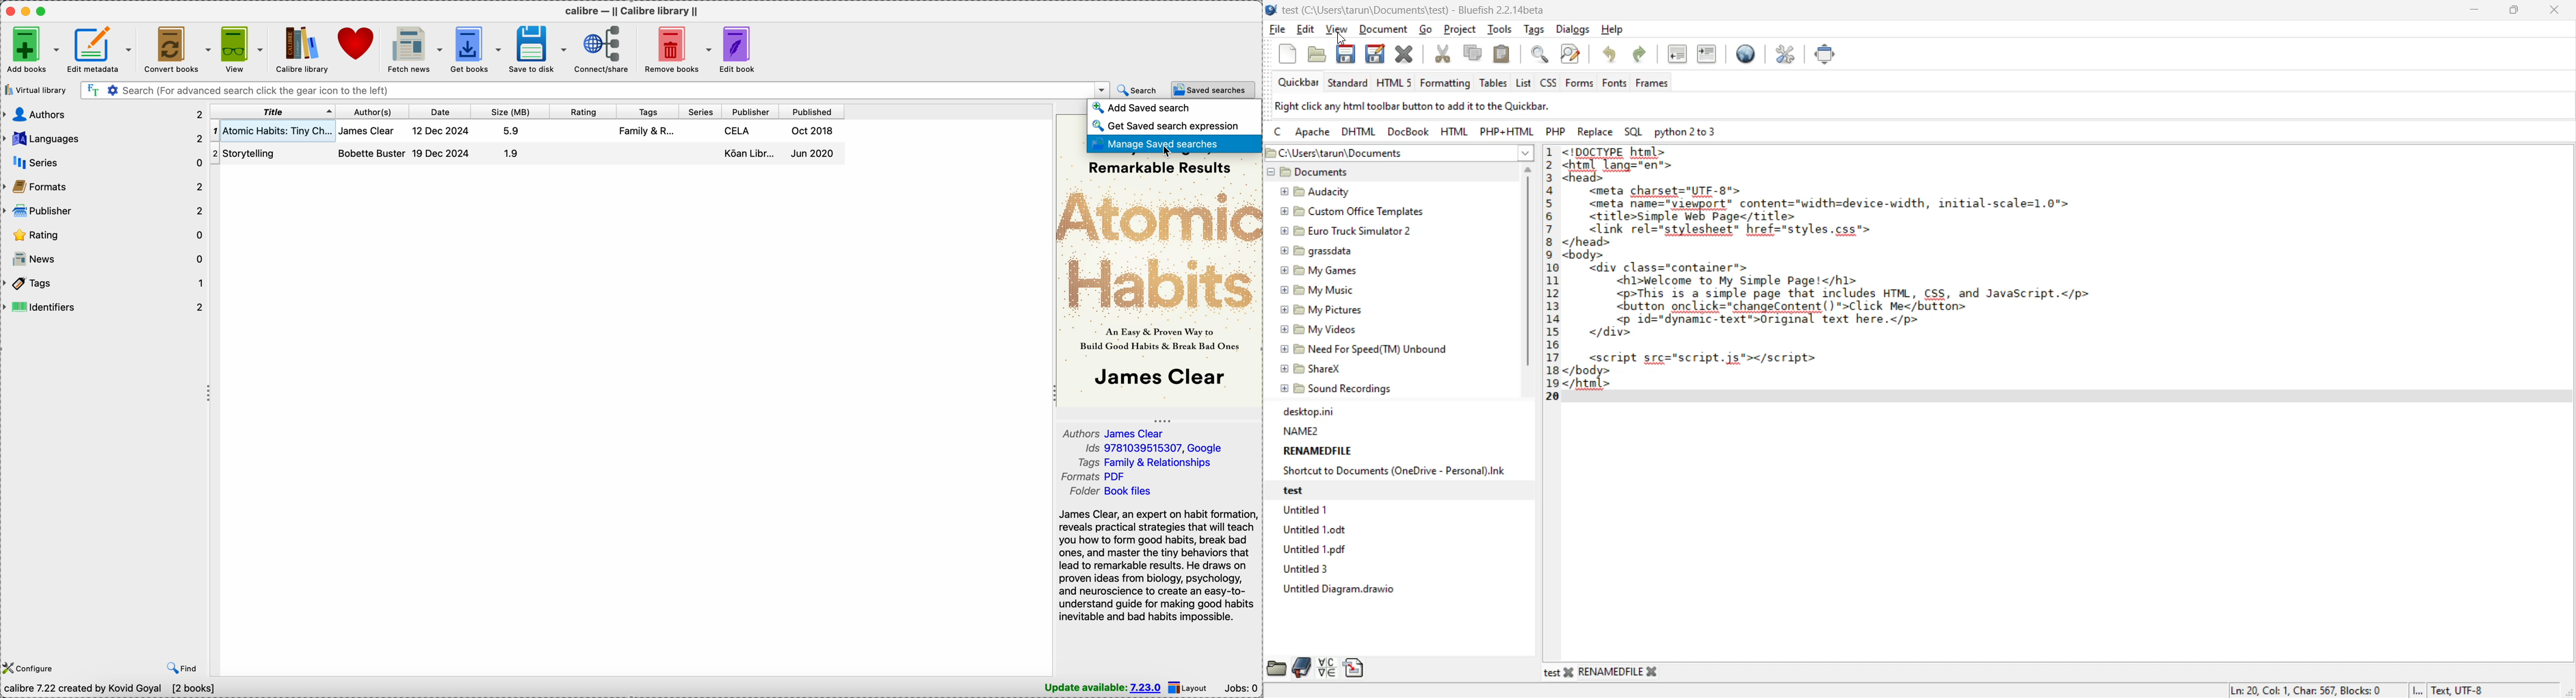 The height and width of the screenshot is (700, 2576). I want to click on Shortcut to Documents (OneDrive - Personal).Ink, so click(1393, 471).